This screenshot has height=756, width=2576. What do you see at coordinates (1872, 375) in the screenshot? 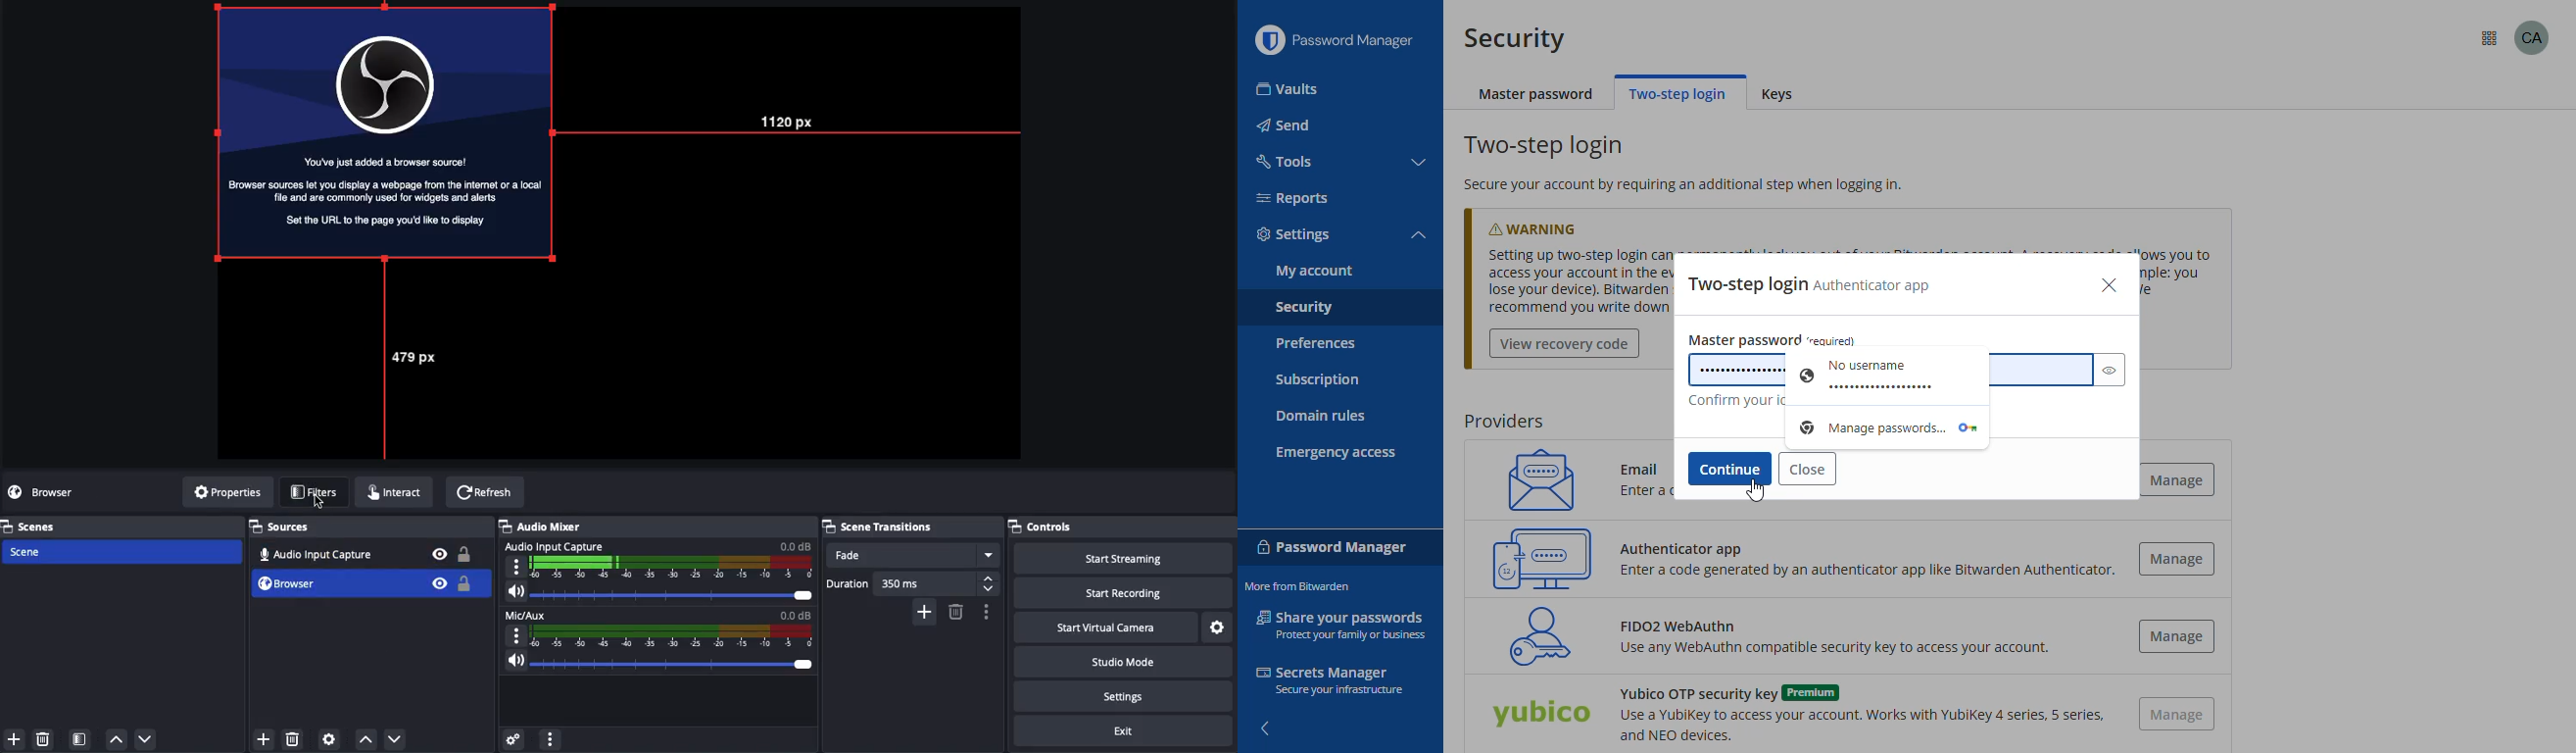
I see `No username` at bounding box center [1872, 375].